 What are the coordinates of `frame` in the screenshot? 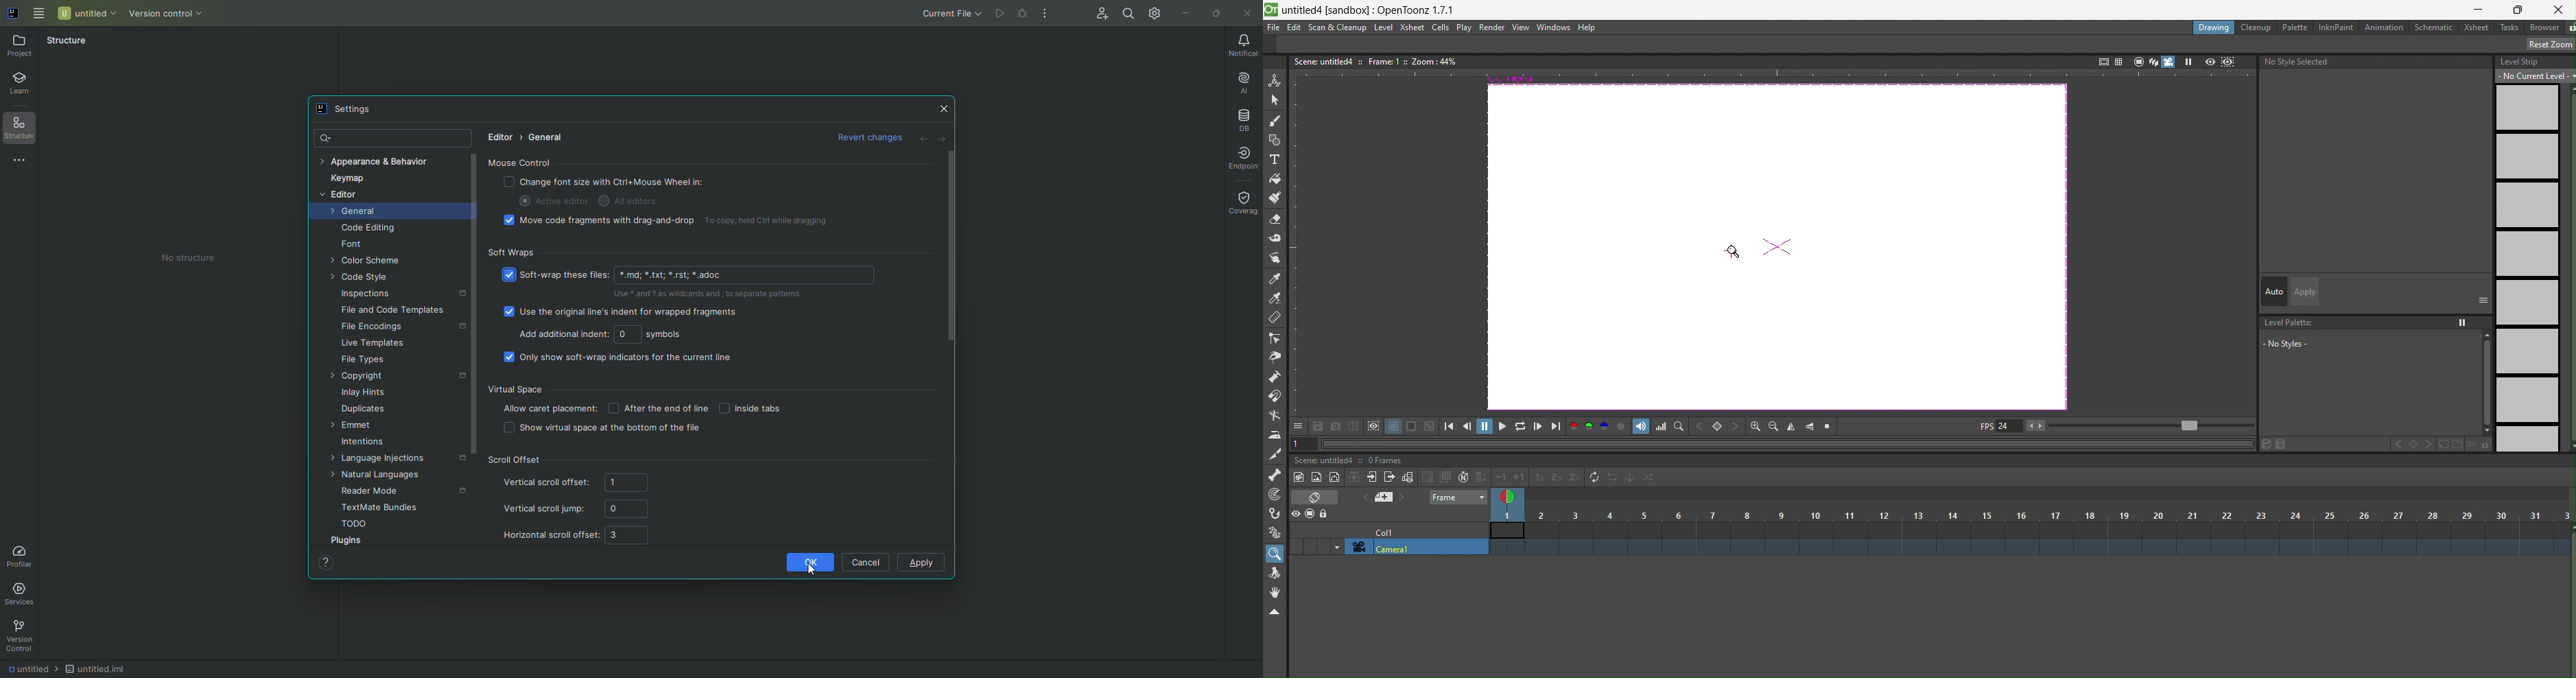 It's located at (1456, 498).